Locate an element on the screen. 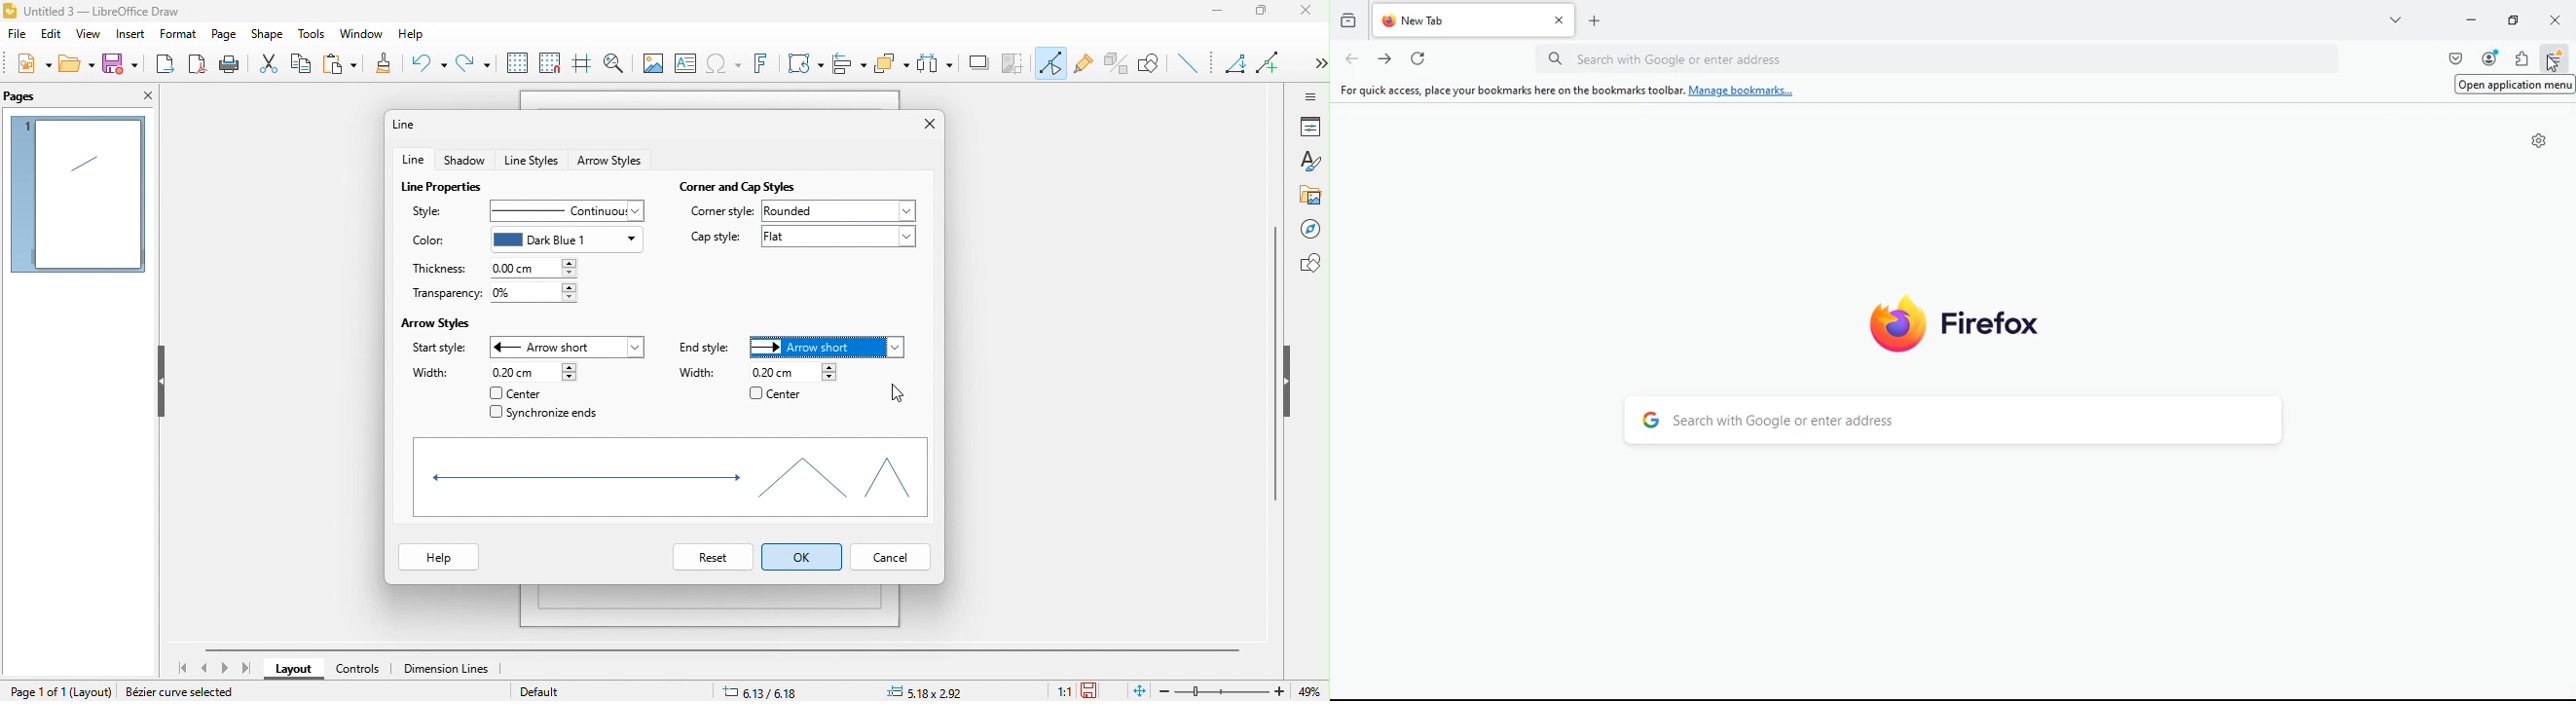 This screenshot has width=2576, height=728. center is located at coordinates (519, 394).